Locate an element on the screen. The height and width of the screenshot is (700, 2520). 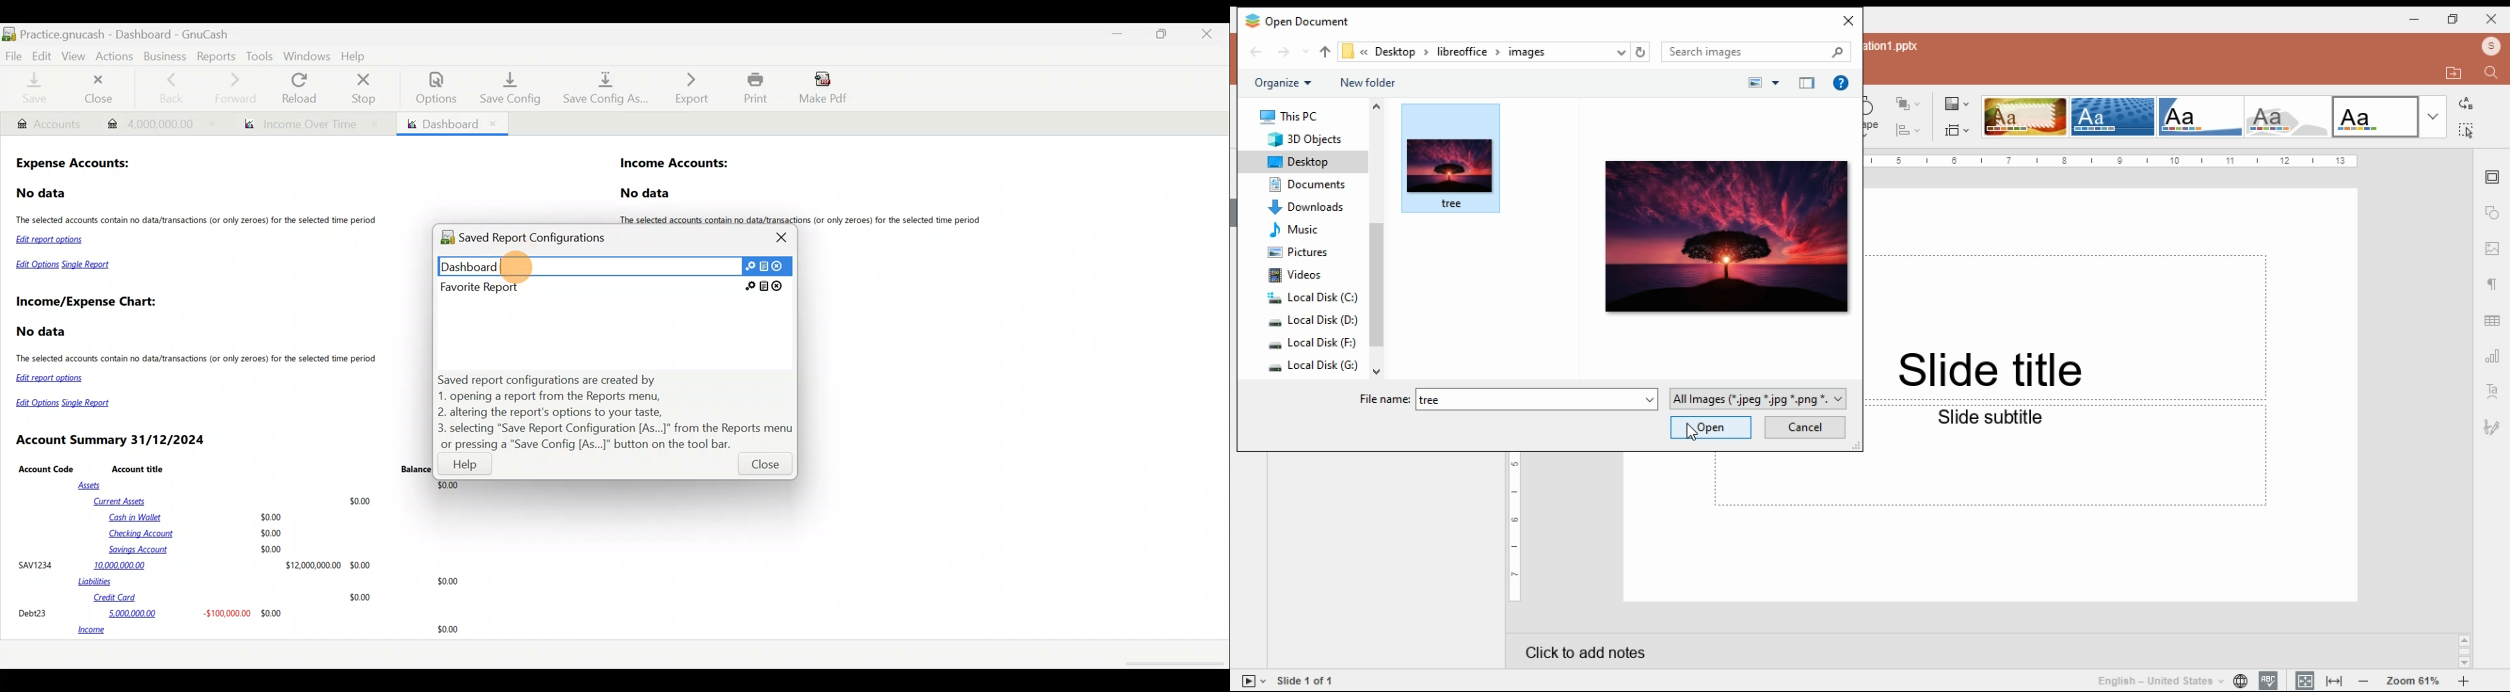
Income Accounts: is located at coordinates (675, 164).